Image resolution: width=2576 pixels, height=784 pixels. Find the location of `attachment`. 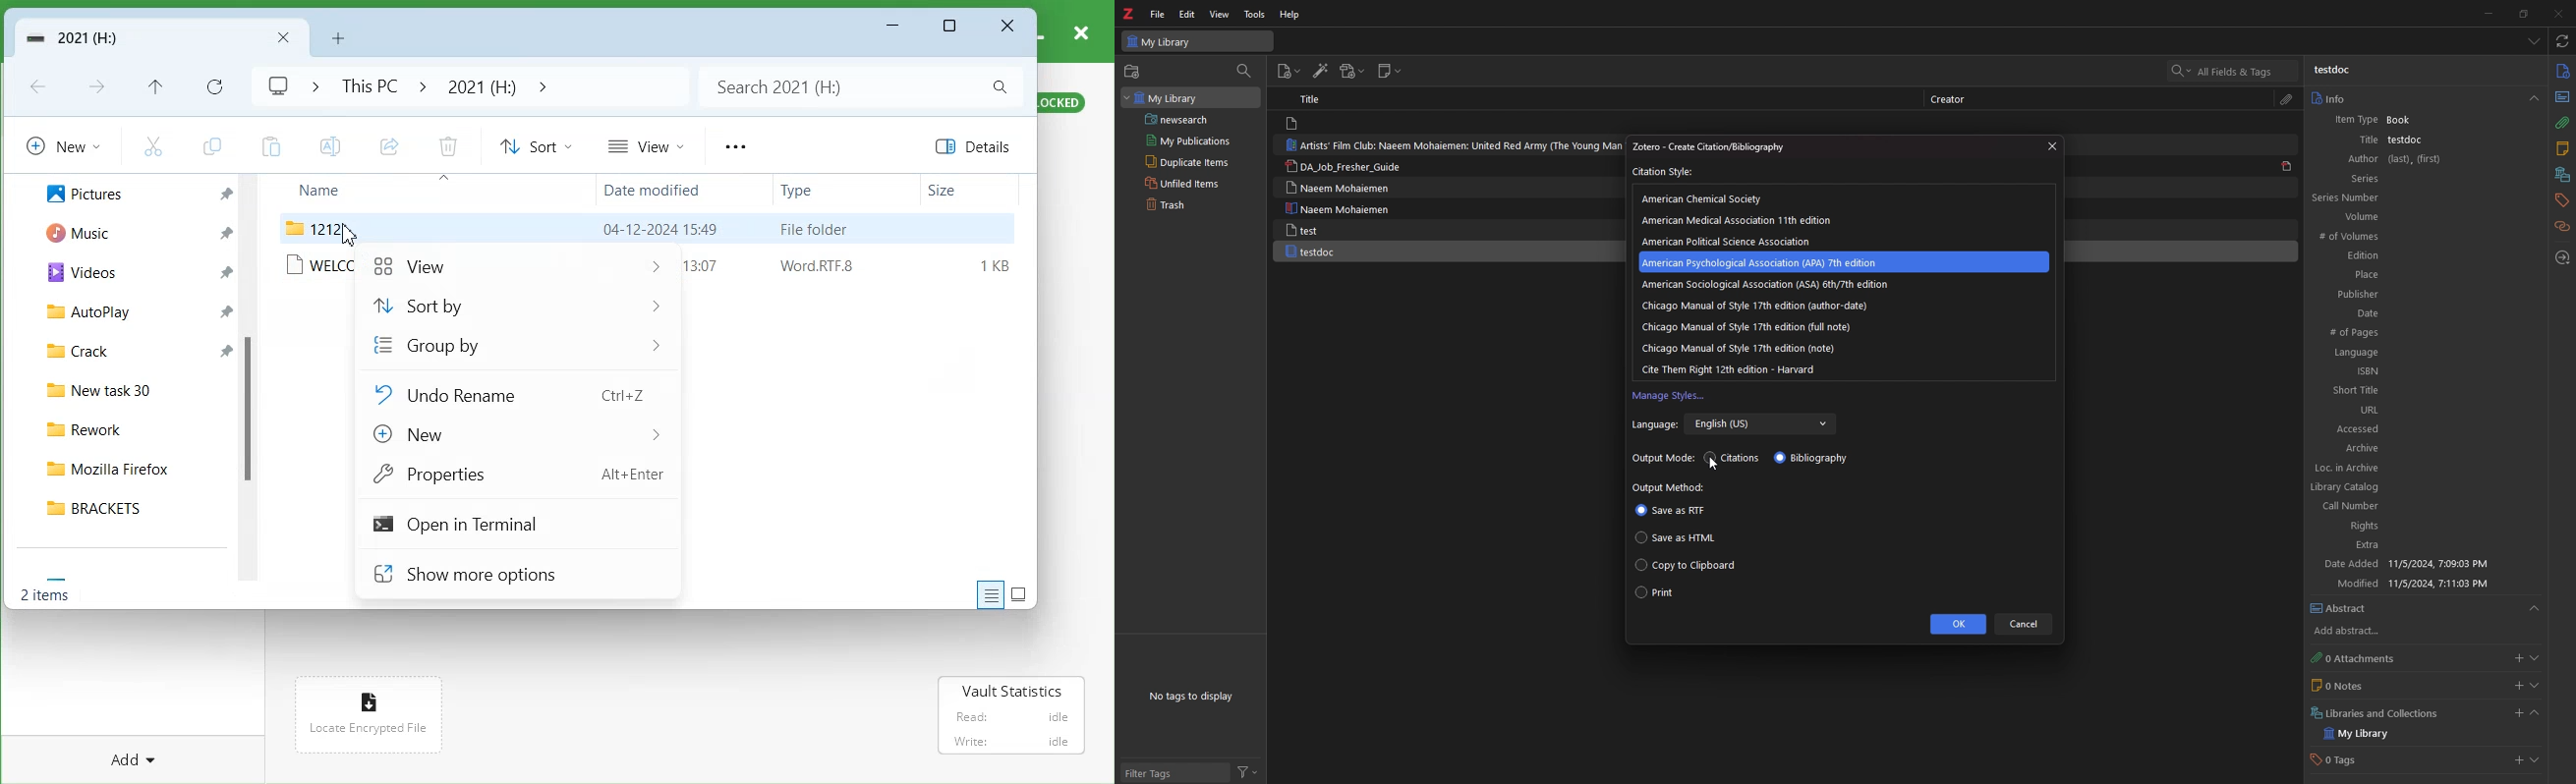

attachment is located at coordinates (2562, 123).